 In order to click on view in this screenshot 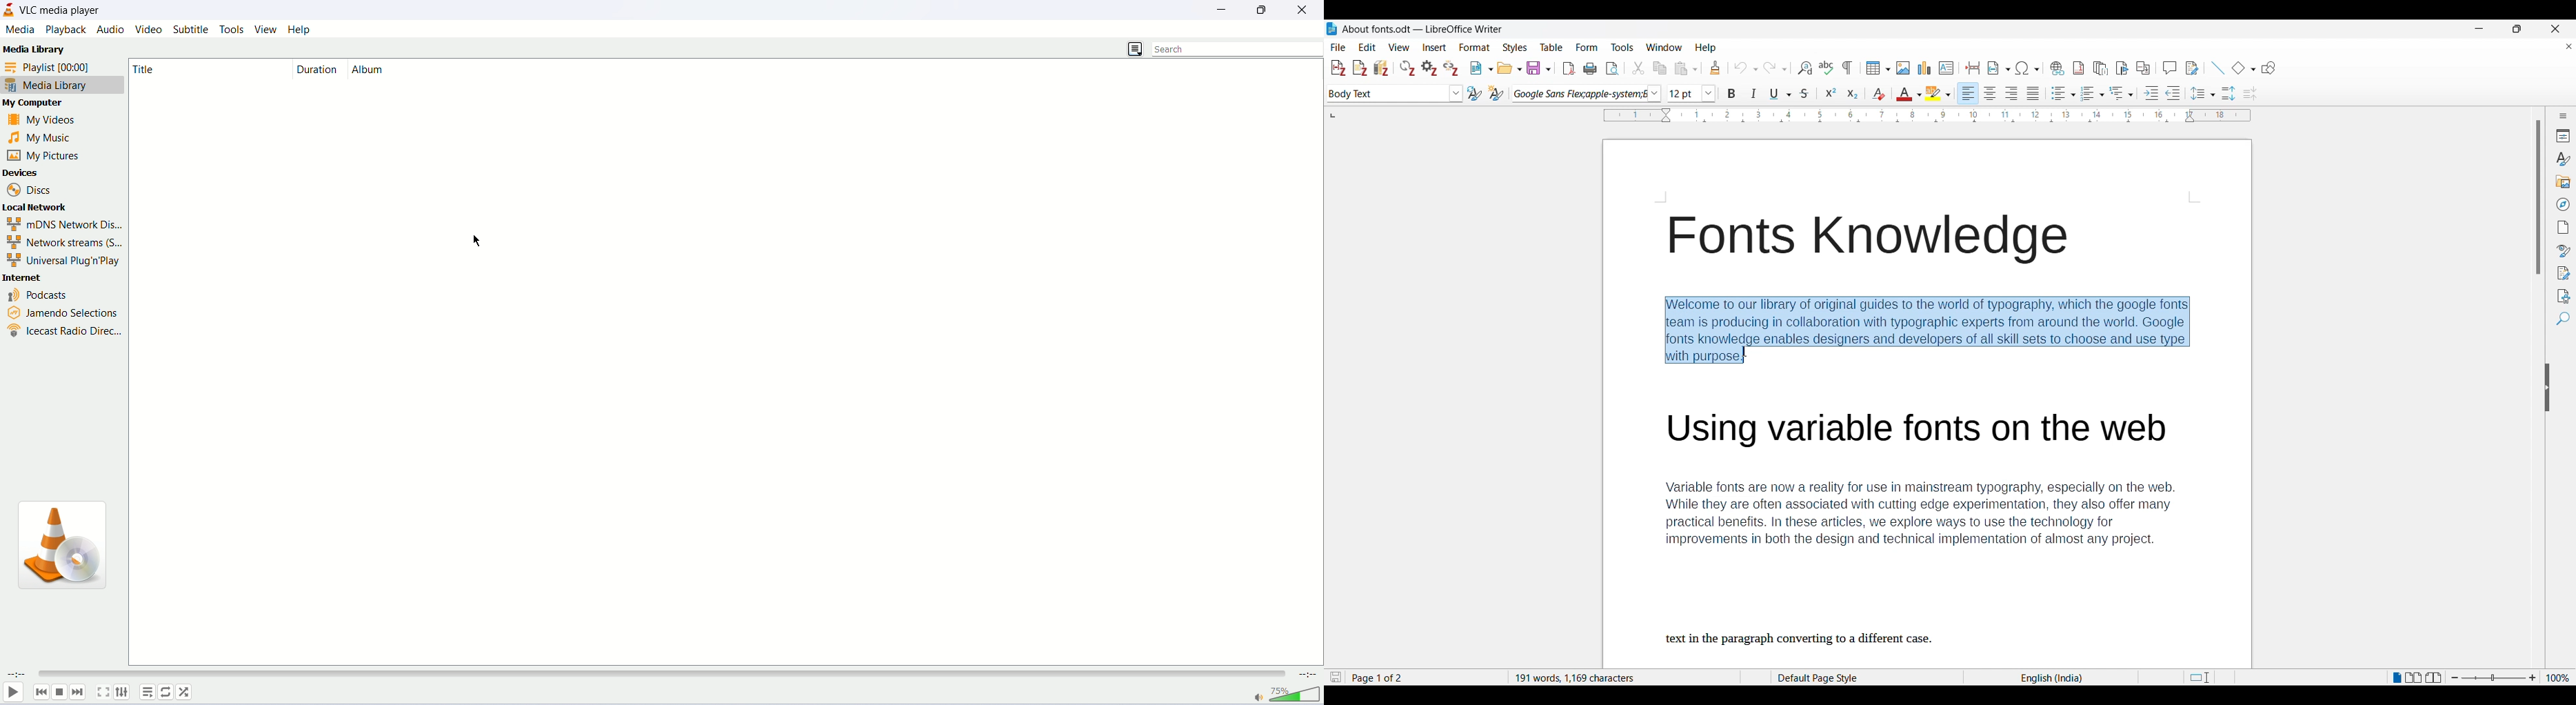, I will do `click(266, 28)`.